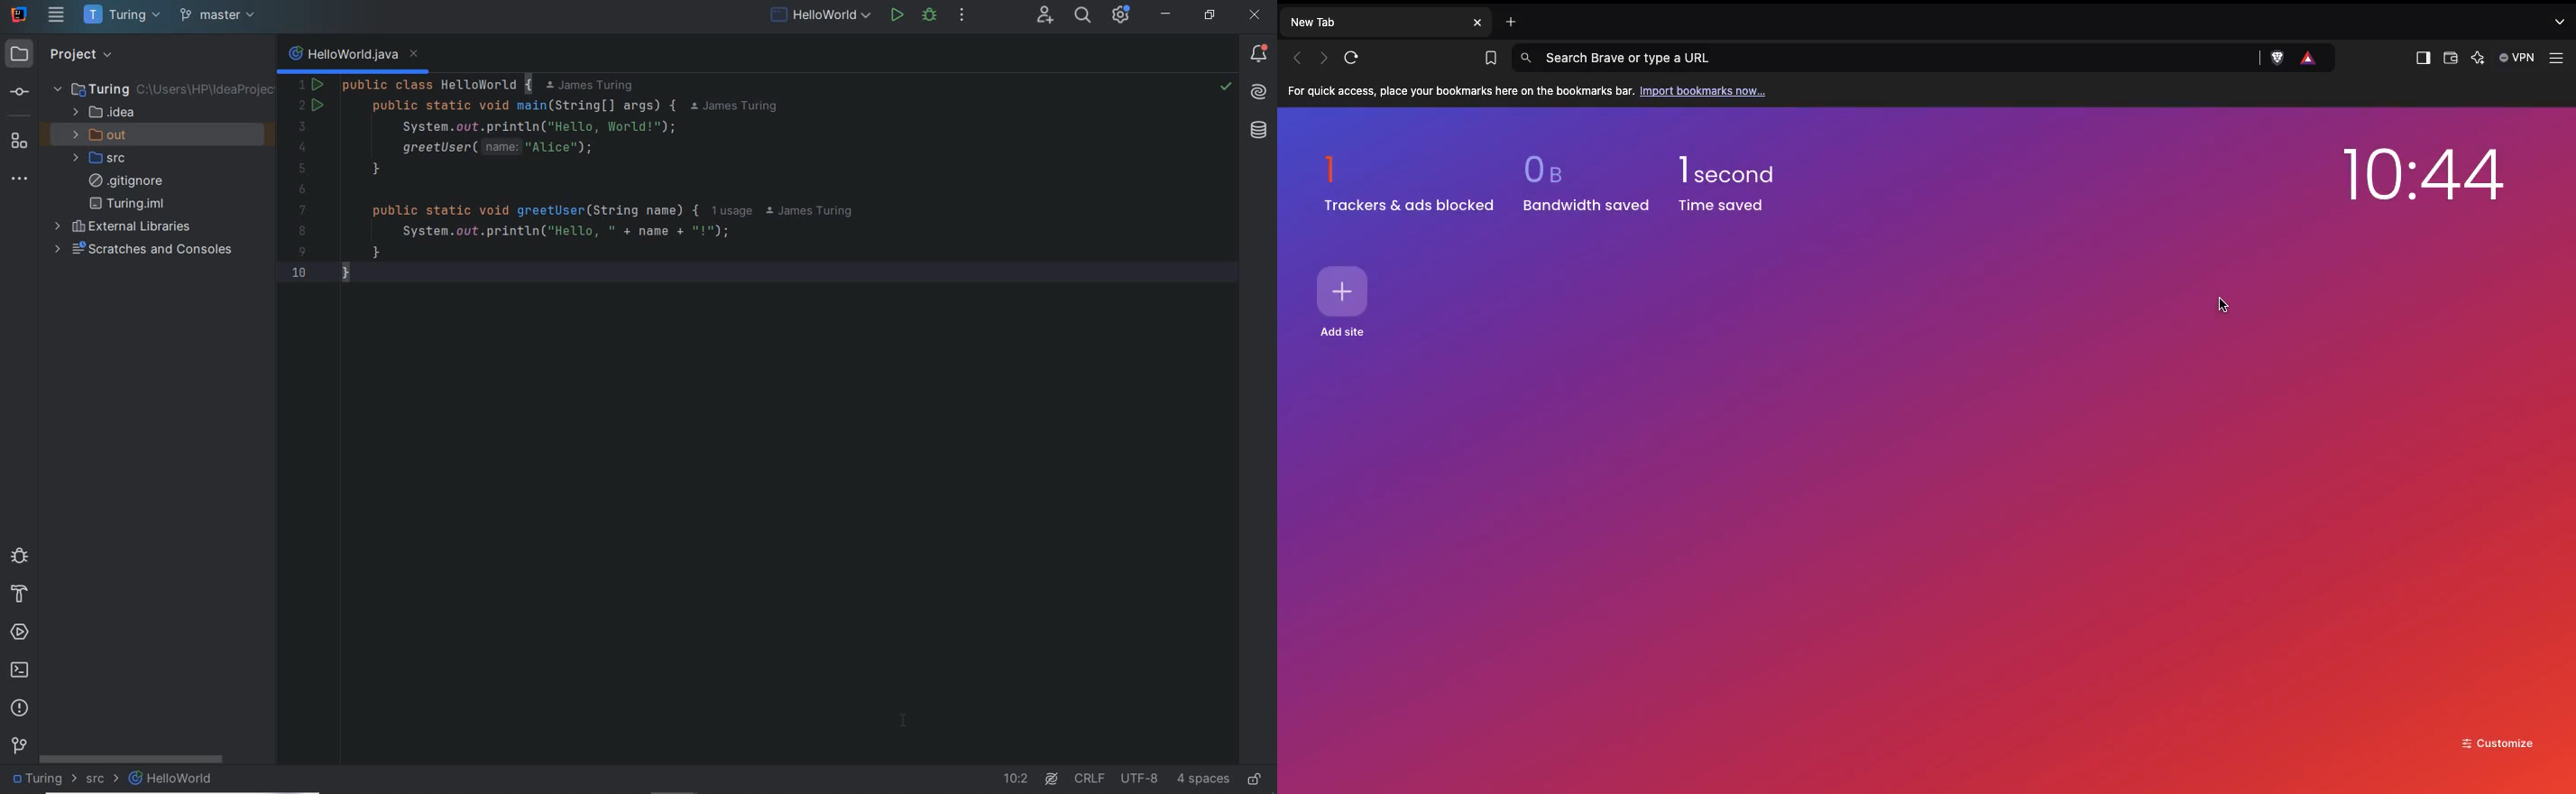 This screenshot has width=2576, height=812. I want to click on Search tabs, so click(2561, 21).